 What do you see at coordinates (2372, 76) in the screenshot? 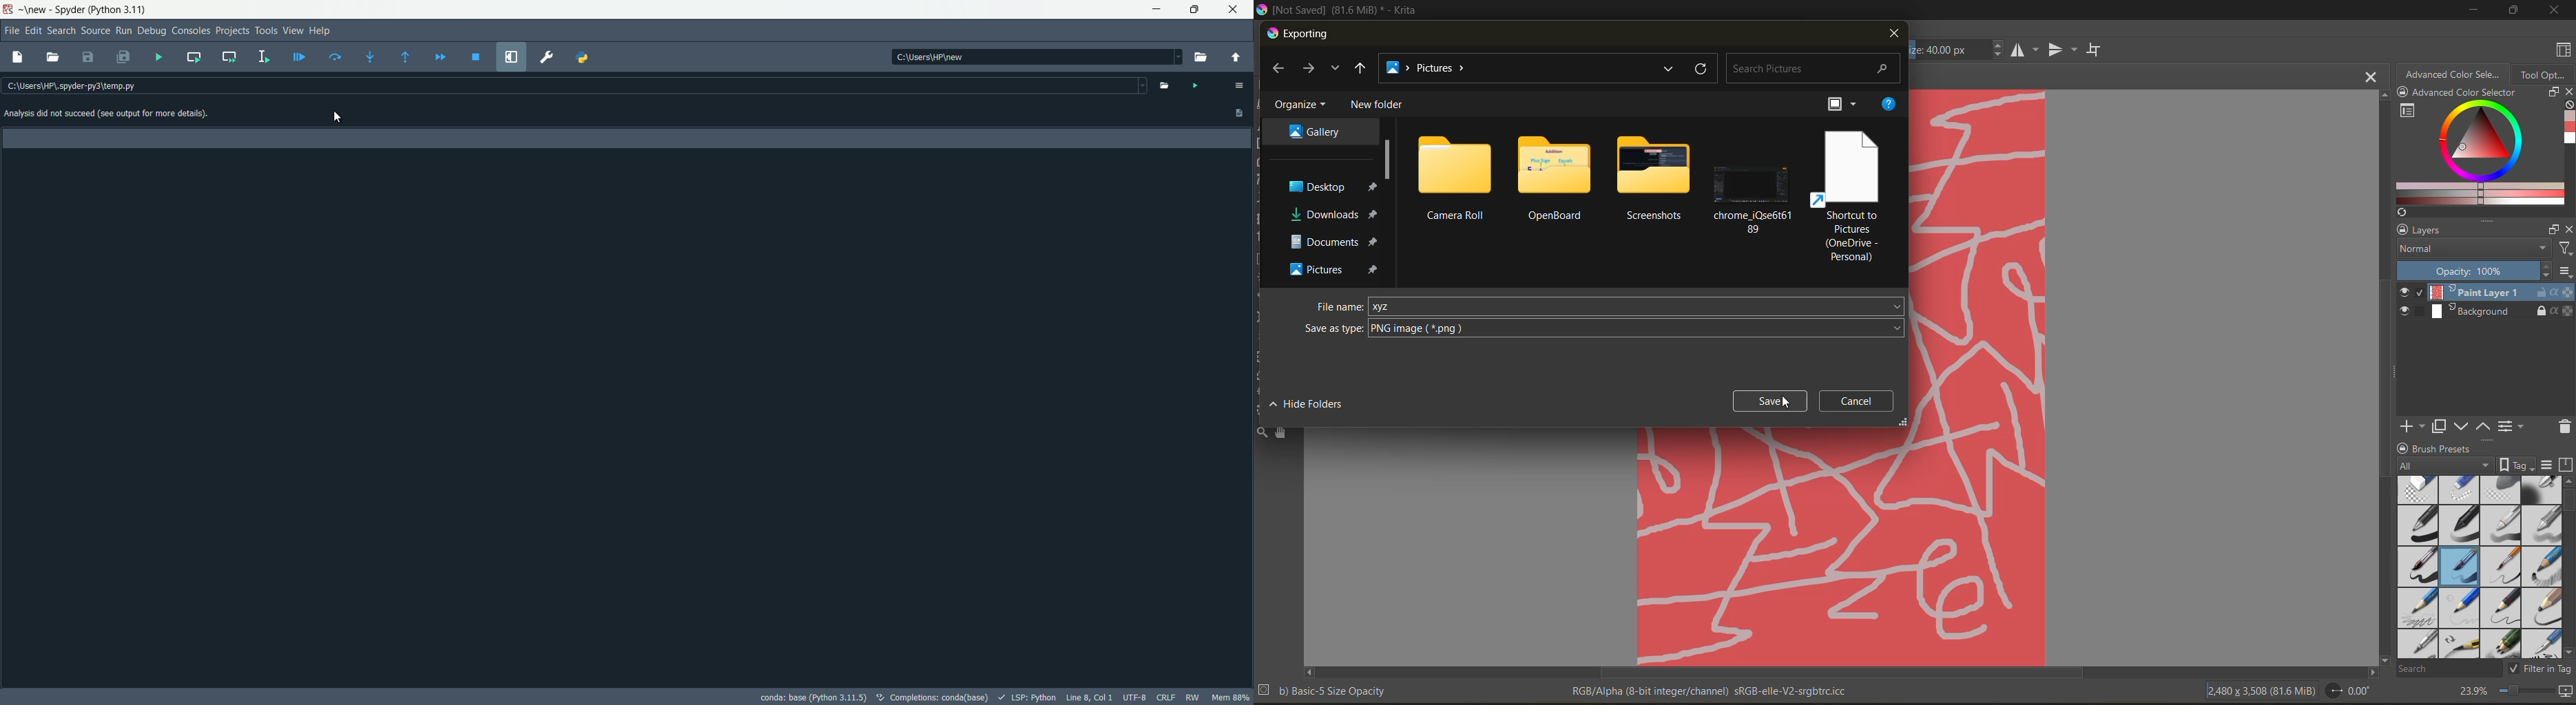
I see `close tab` at bounding box center [2372, 76].